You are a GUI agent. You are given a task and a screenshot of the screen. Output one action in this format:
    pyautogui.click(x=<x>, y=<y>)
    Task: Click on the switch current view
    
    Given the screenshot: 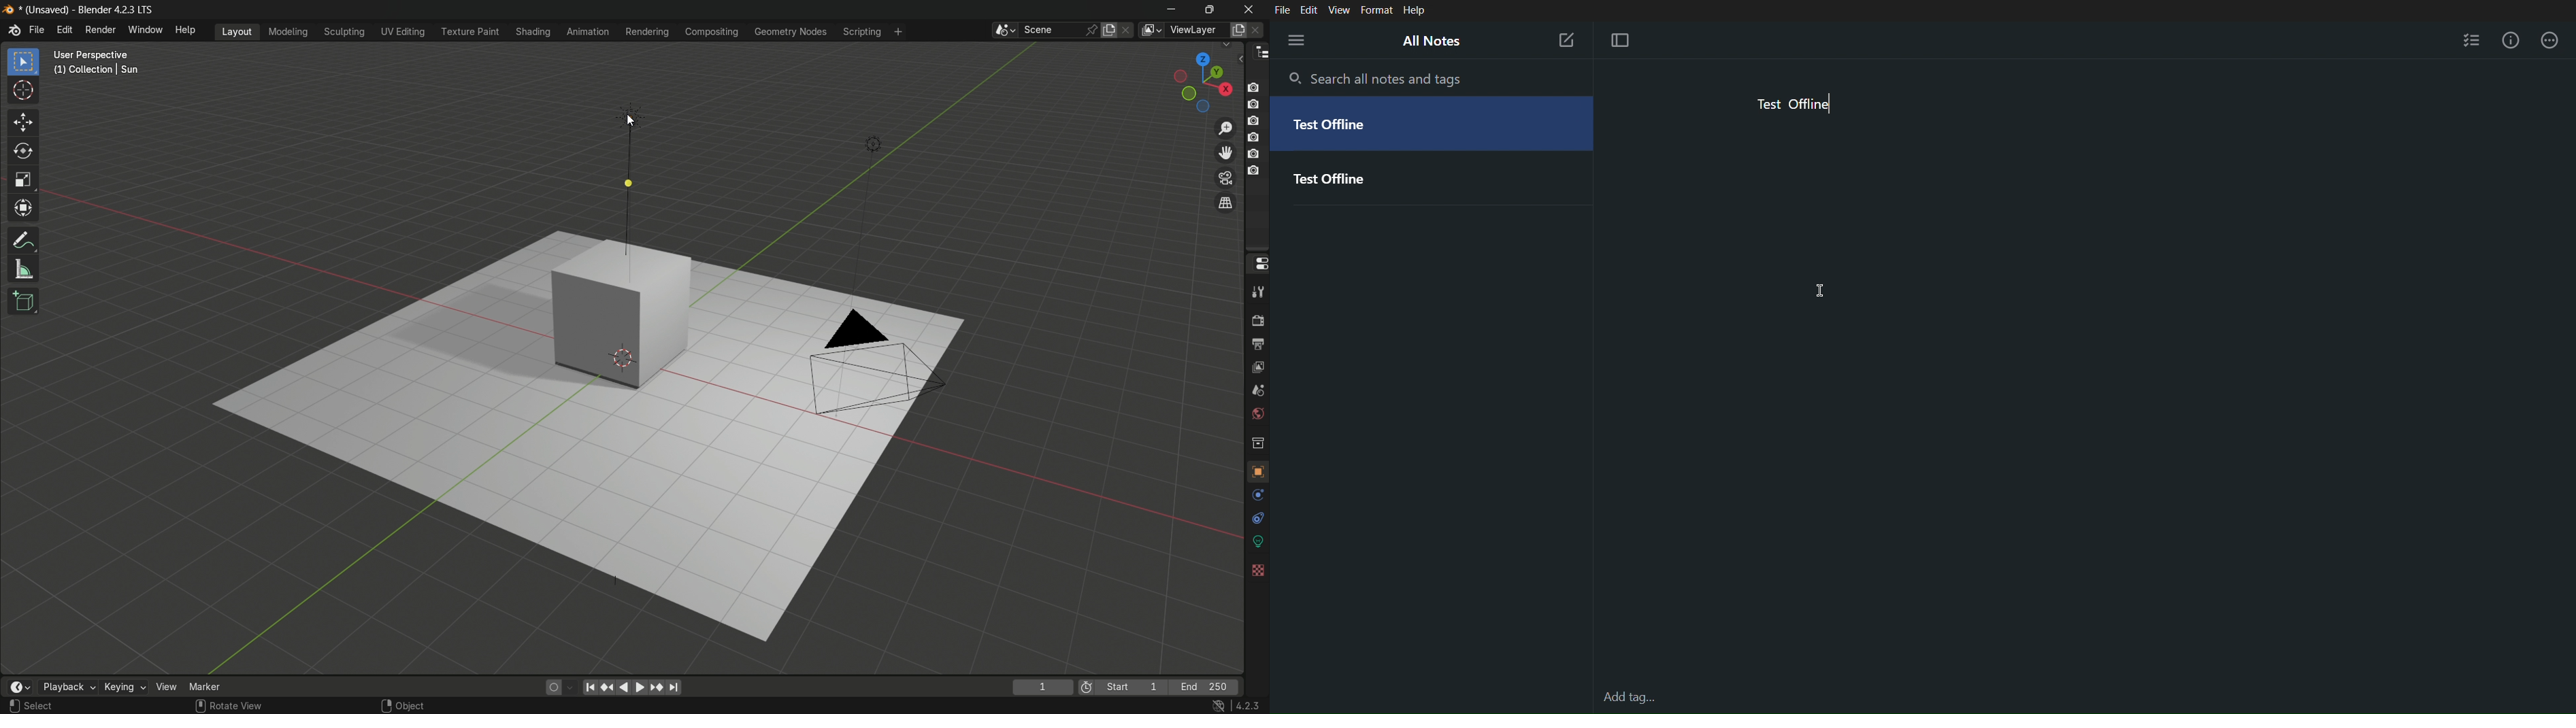 What is the action you would take?
    pyautogui.click(x=1227, y=203)
    